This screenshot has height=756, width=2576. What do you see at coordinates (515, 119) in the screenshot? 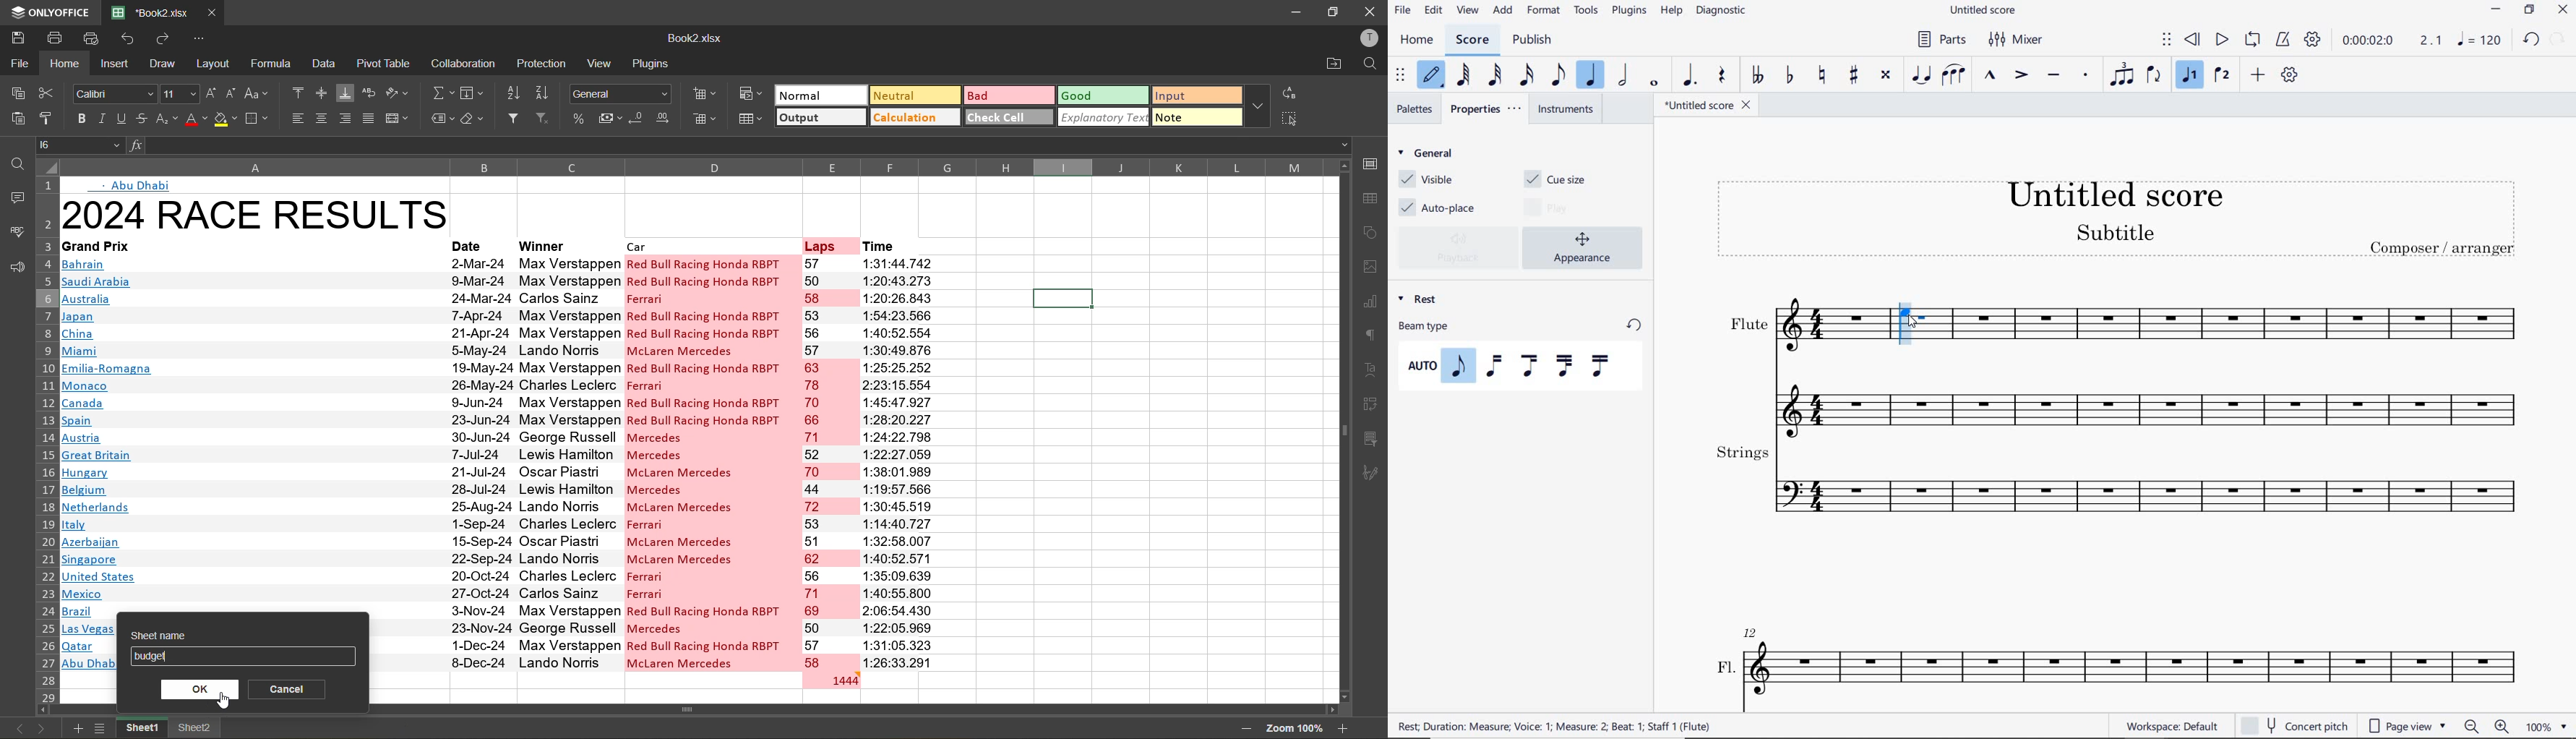
I see `filter` at bounding box center [515, 119].